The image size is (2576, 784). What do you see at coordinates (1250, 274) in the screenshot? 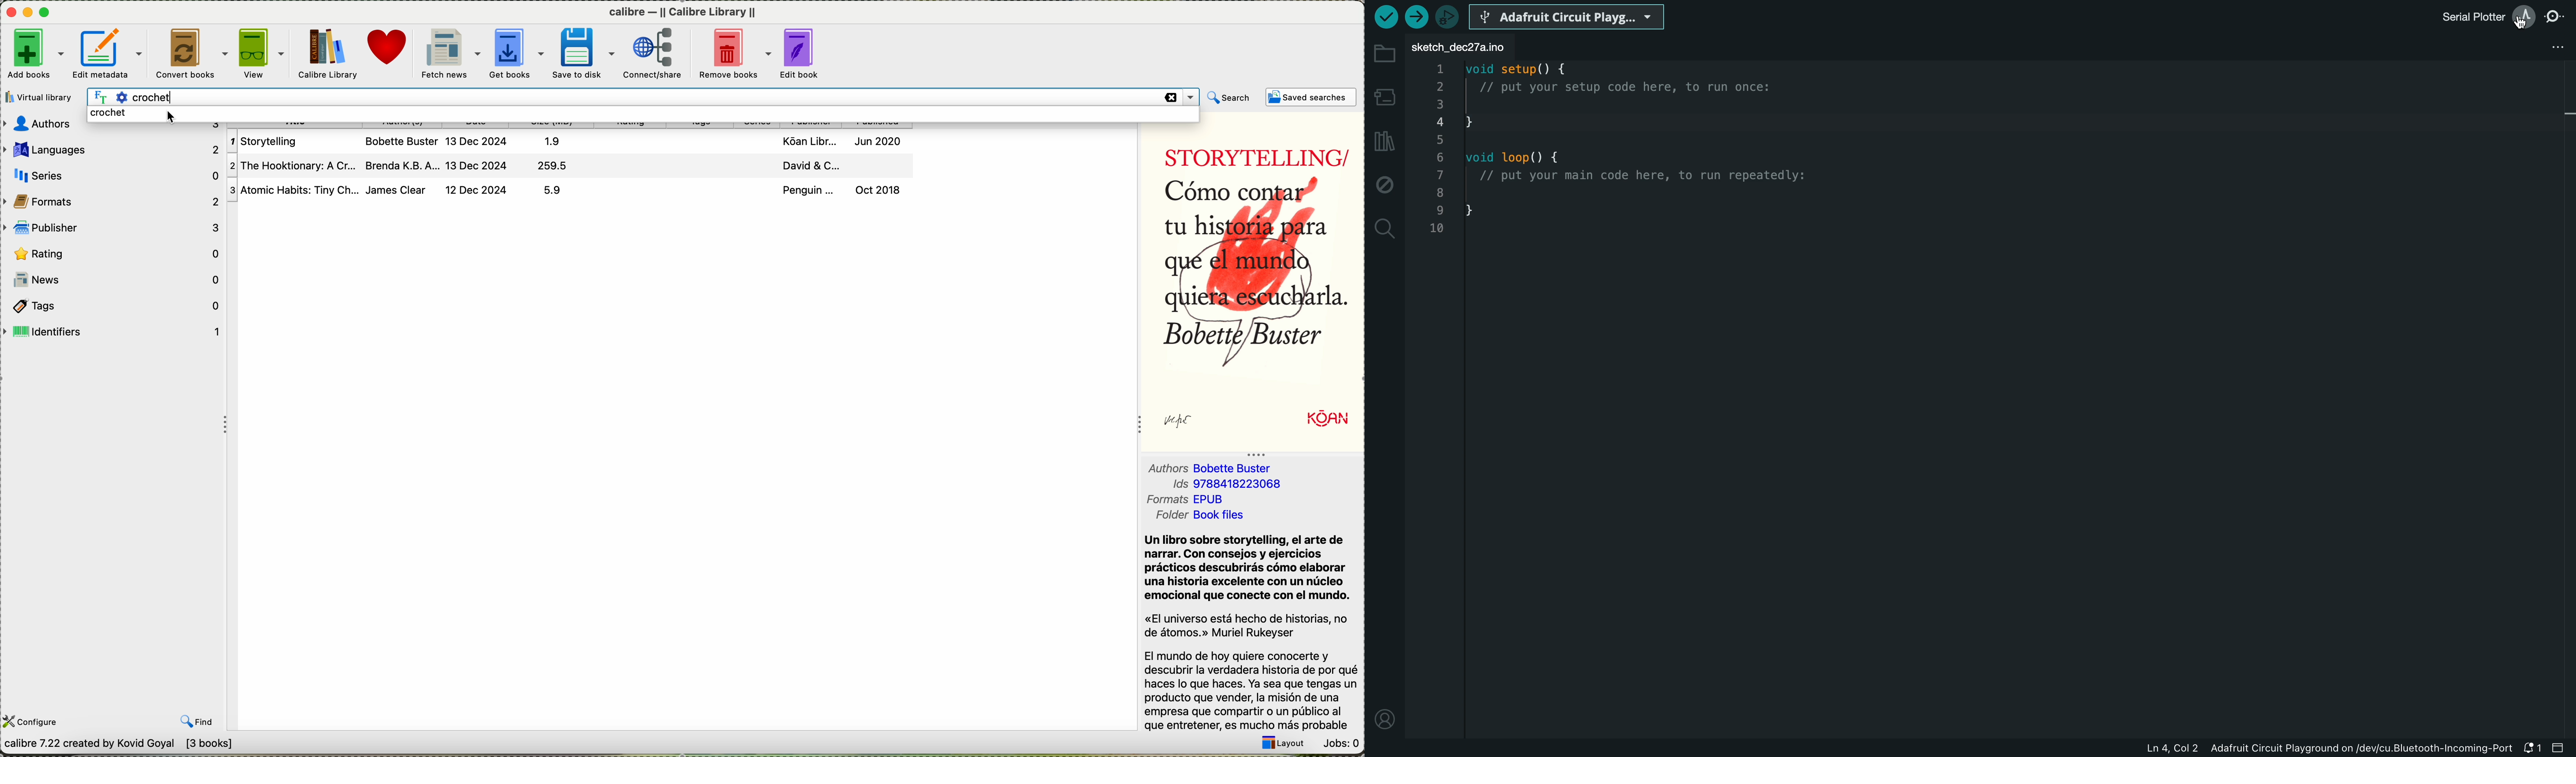
I see `Como contar tu historia para que el mundo quiera escucharla Bobette buster` at bounding box center [1250, 274].